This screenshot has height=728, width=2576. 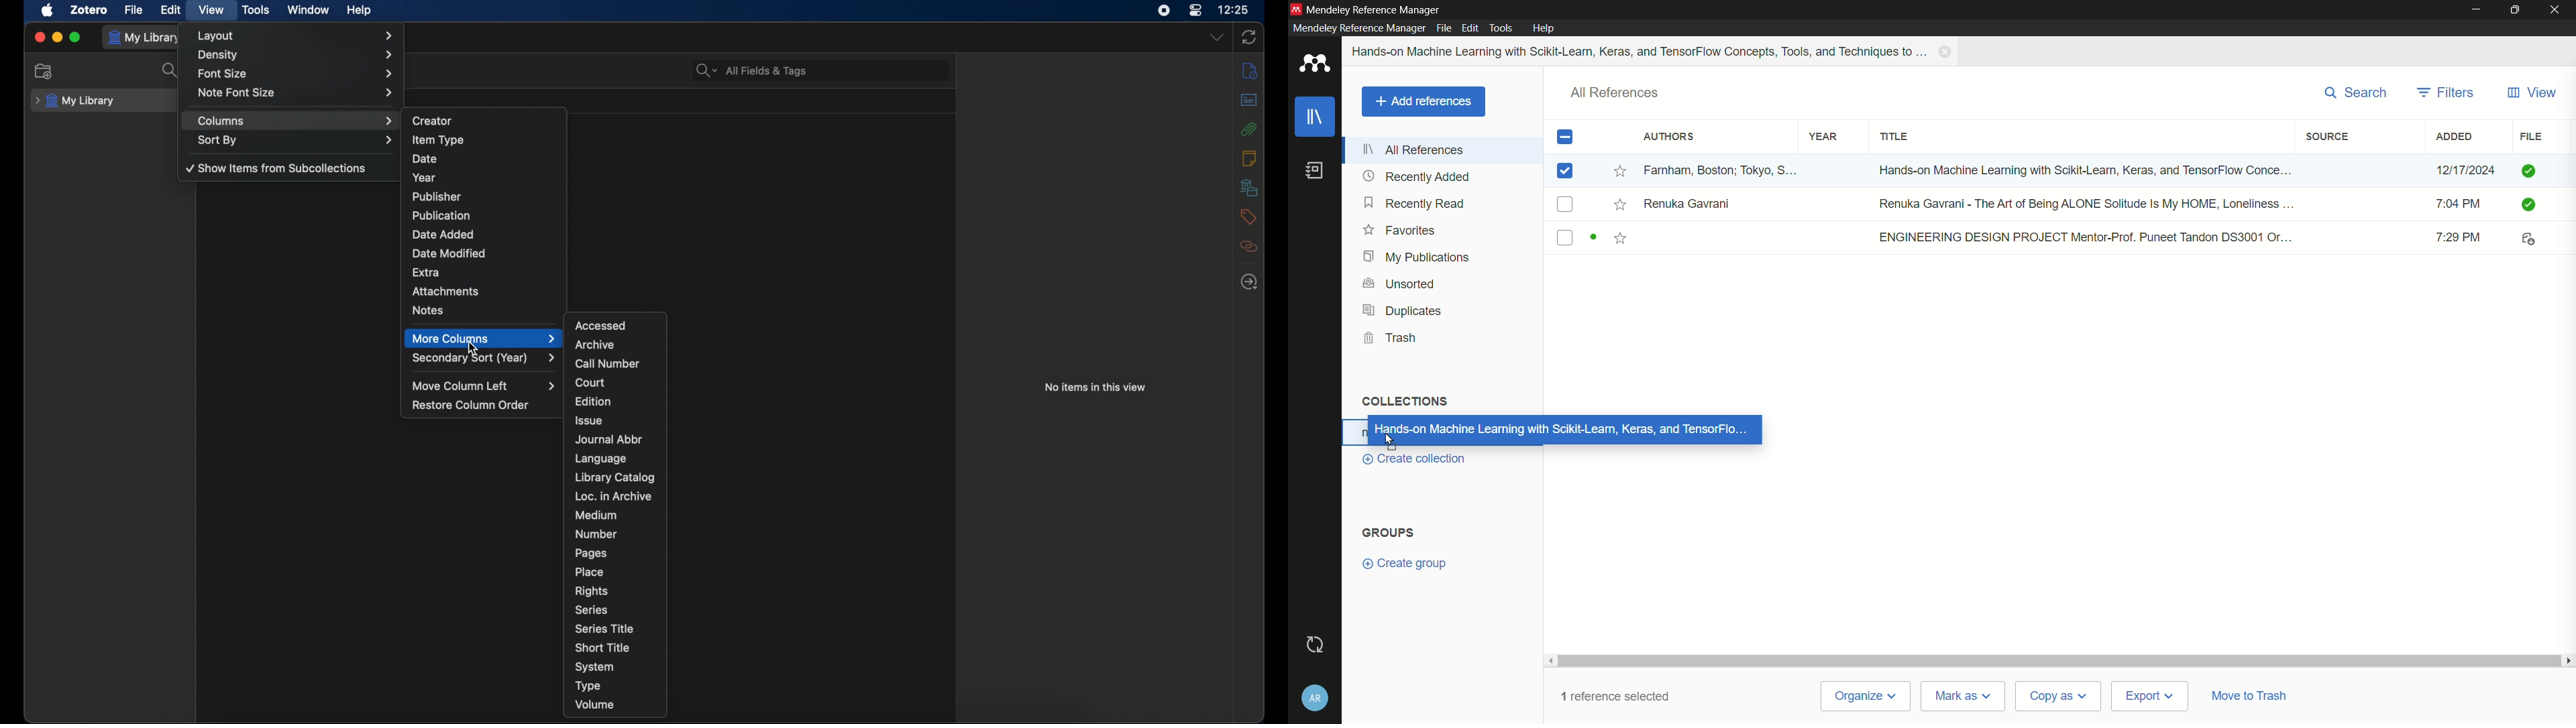 I want to click on export, so click(x=2148, y=697).